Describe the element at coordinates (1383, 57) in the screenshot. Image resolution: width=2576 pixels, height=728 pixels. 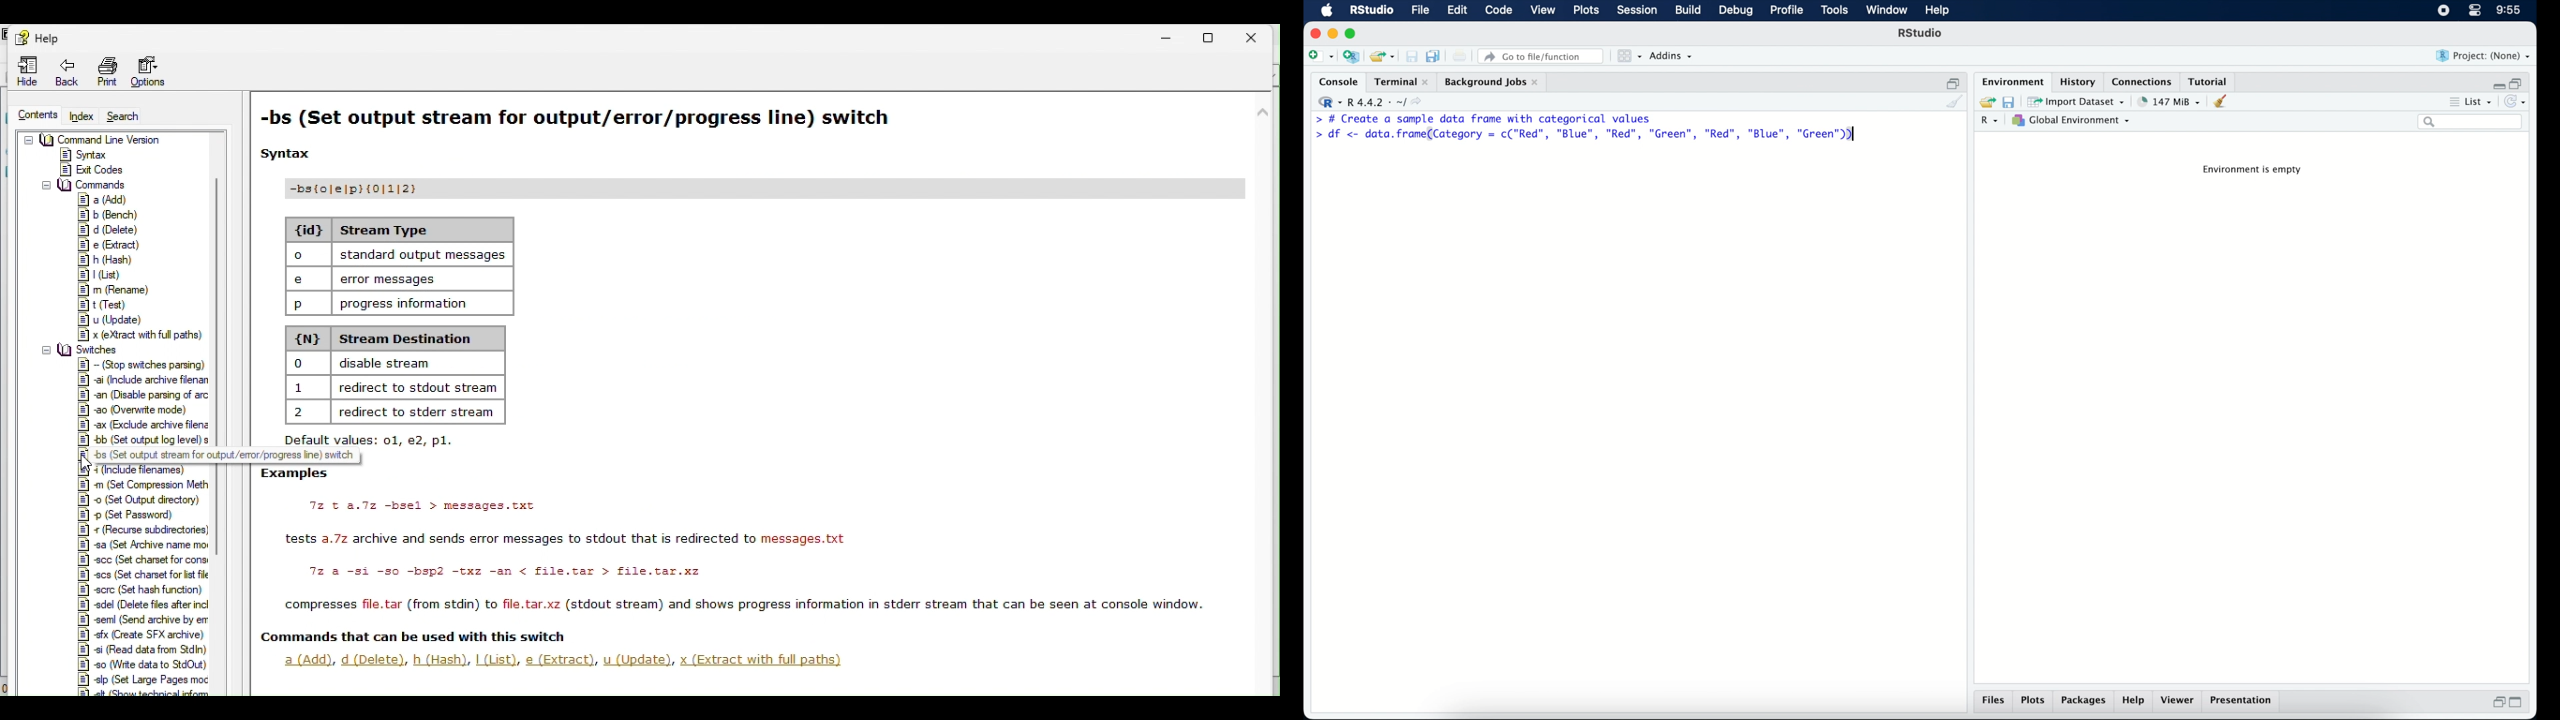
I see `open an existing project` at that location.